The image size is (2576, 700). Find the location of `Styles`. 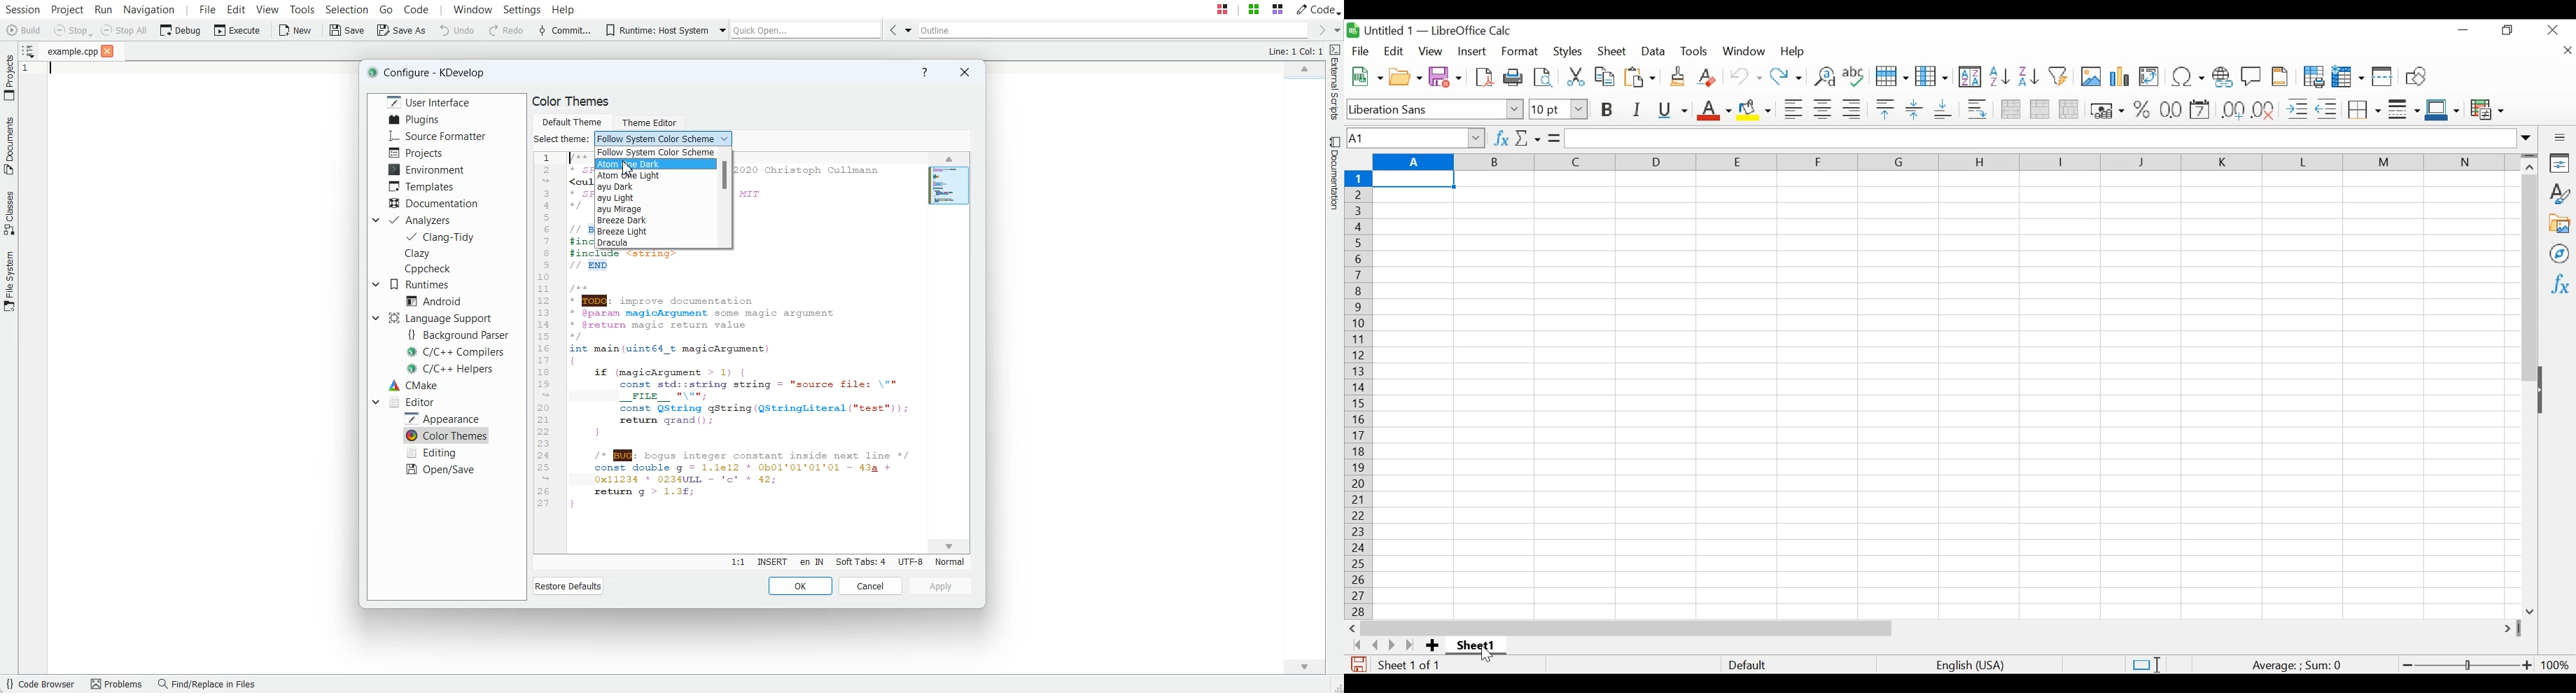

Styles is located at coordinates (1566, 51).